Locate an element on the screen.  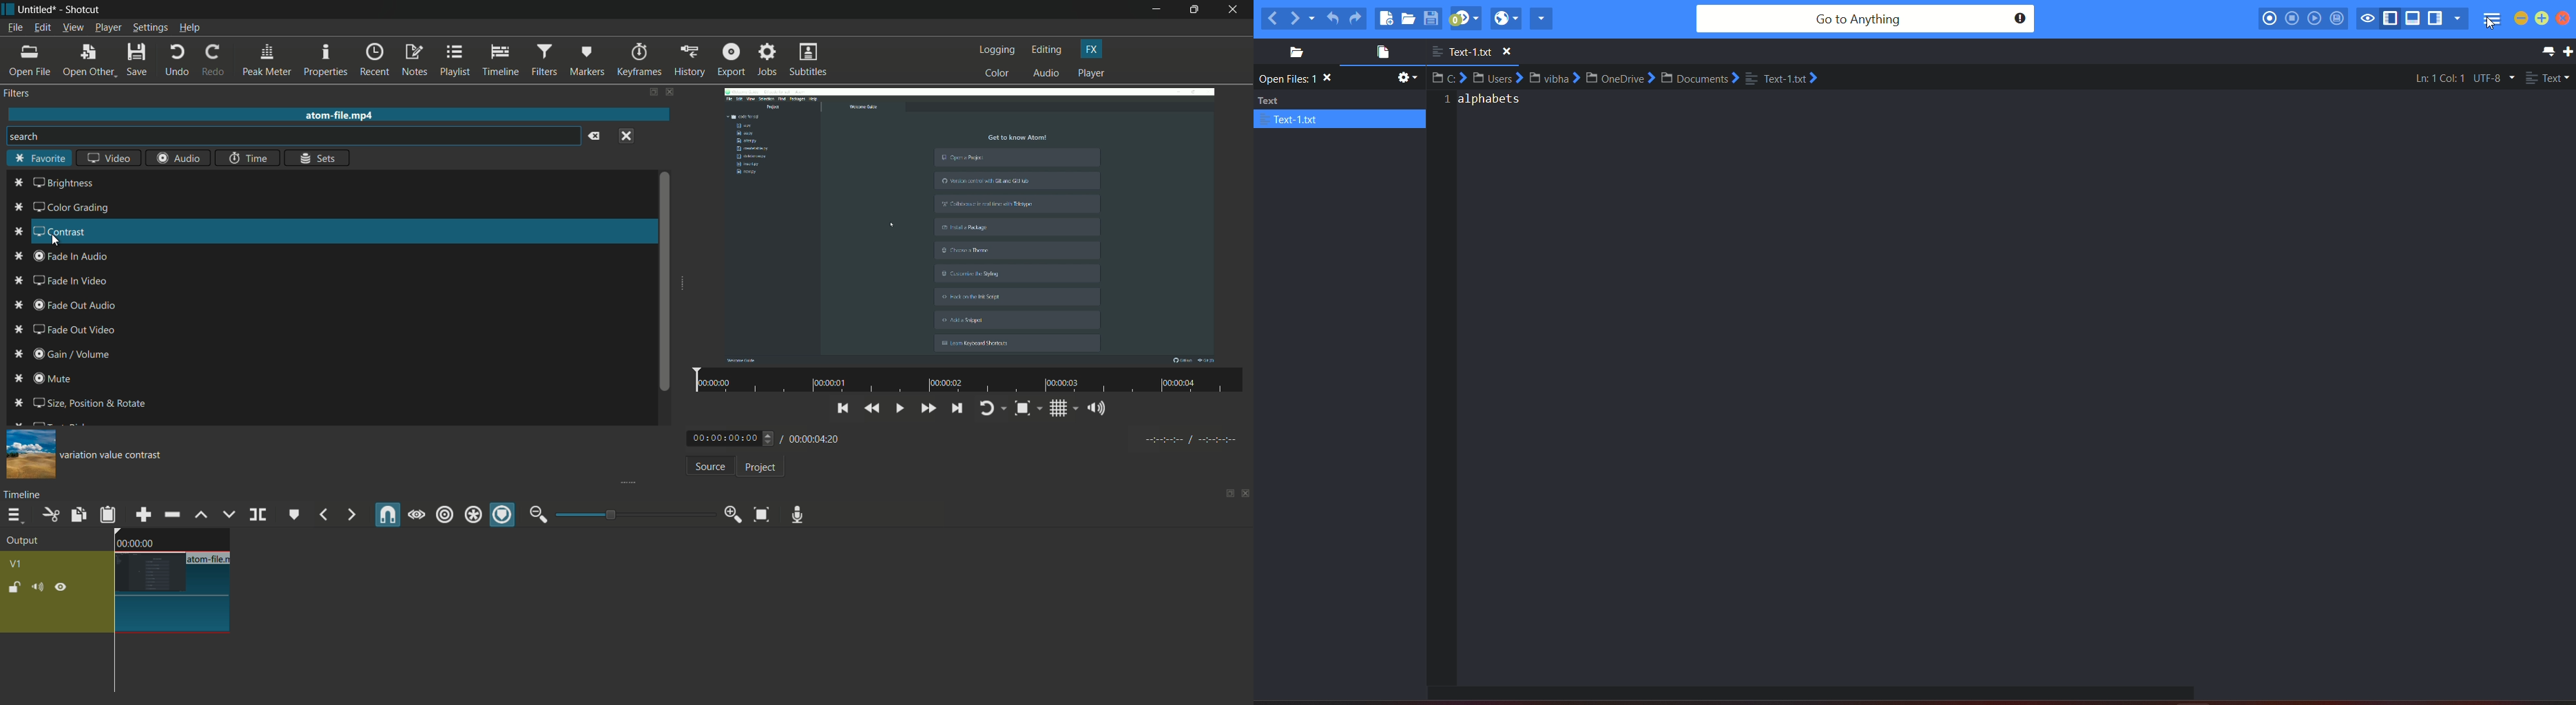
zoom bar is located at coordinates (630, 514).